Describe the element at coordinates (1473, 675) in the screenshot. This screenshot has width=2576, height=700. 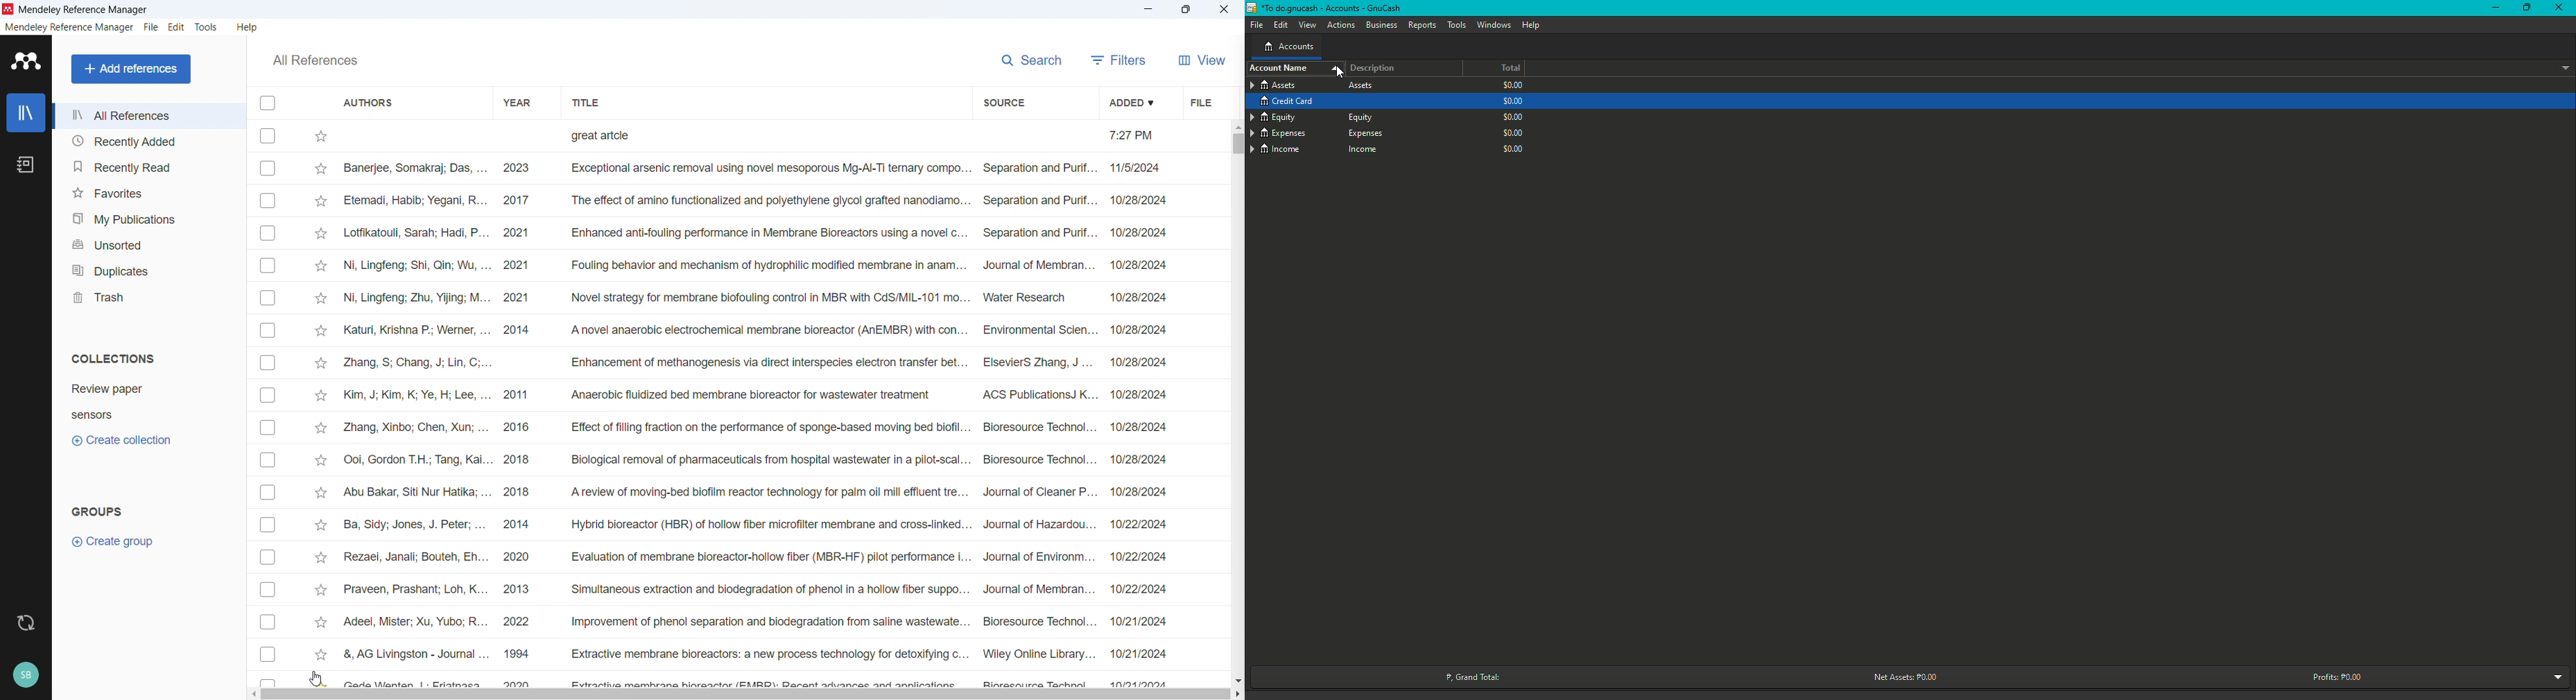
I see `Grand Total` at that location.